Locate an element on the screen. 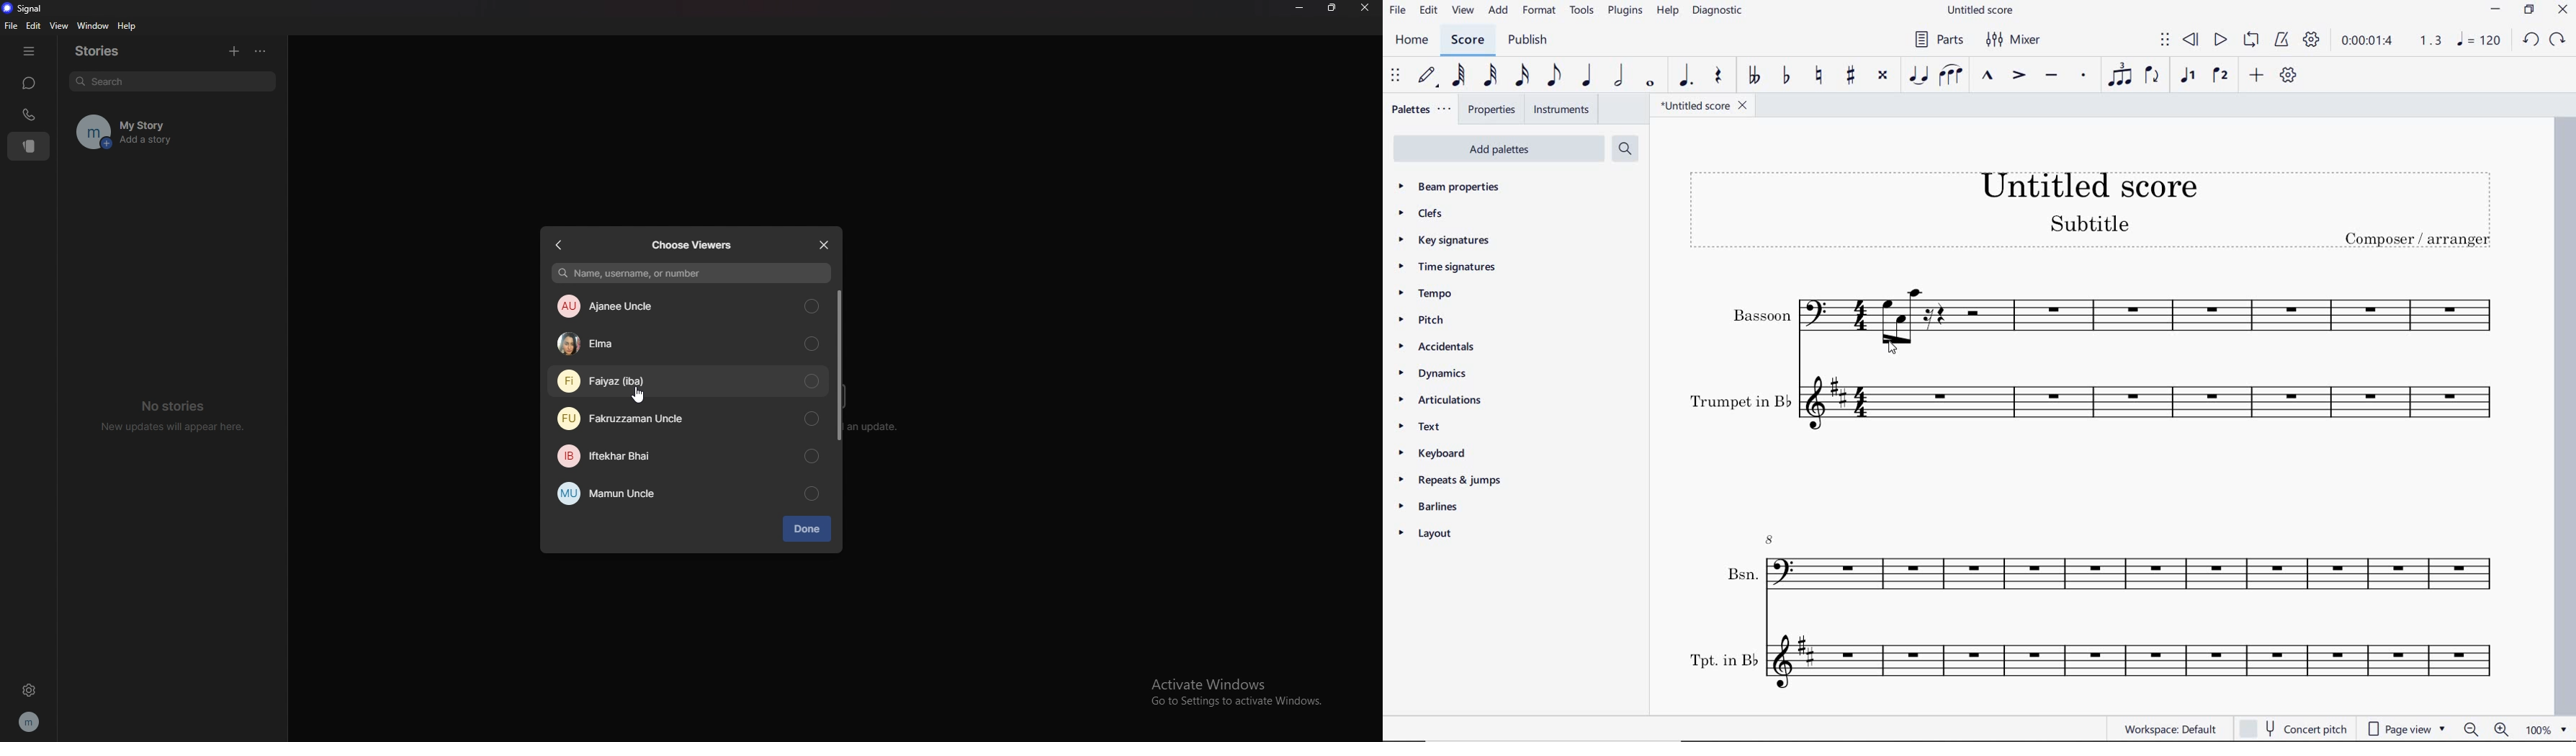  file is located at coordinates (1397, 11).